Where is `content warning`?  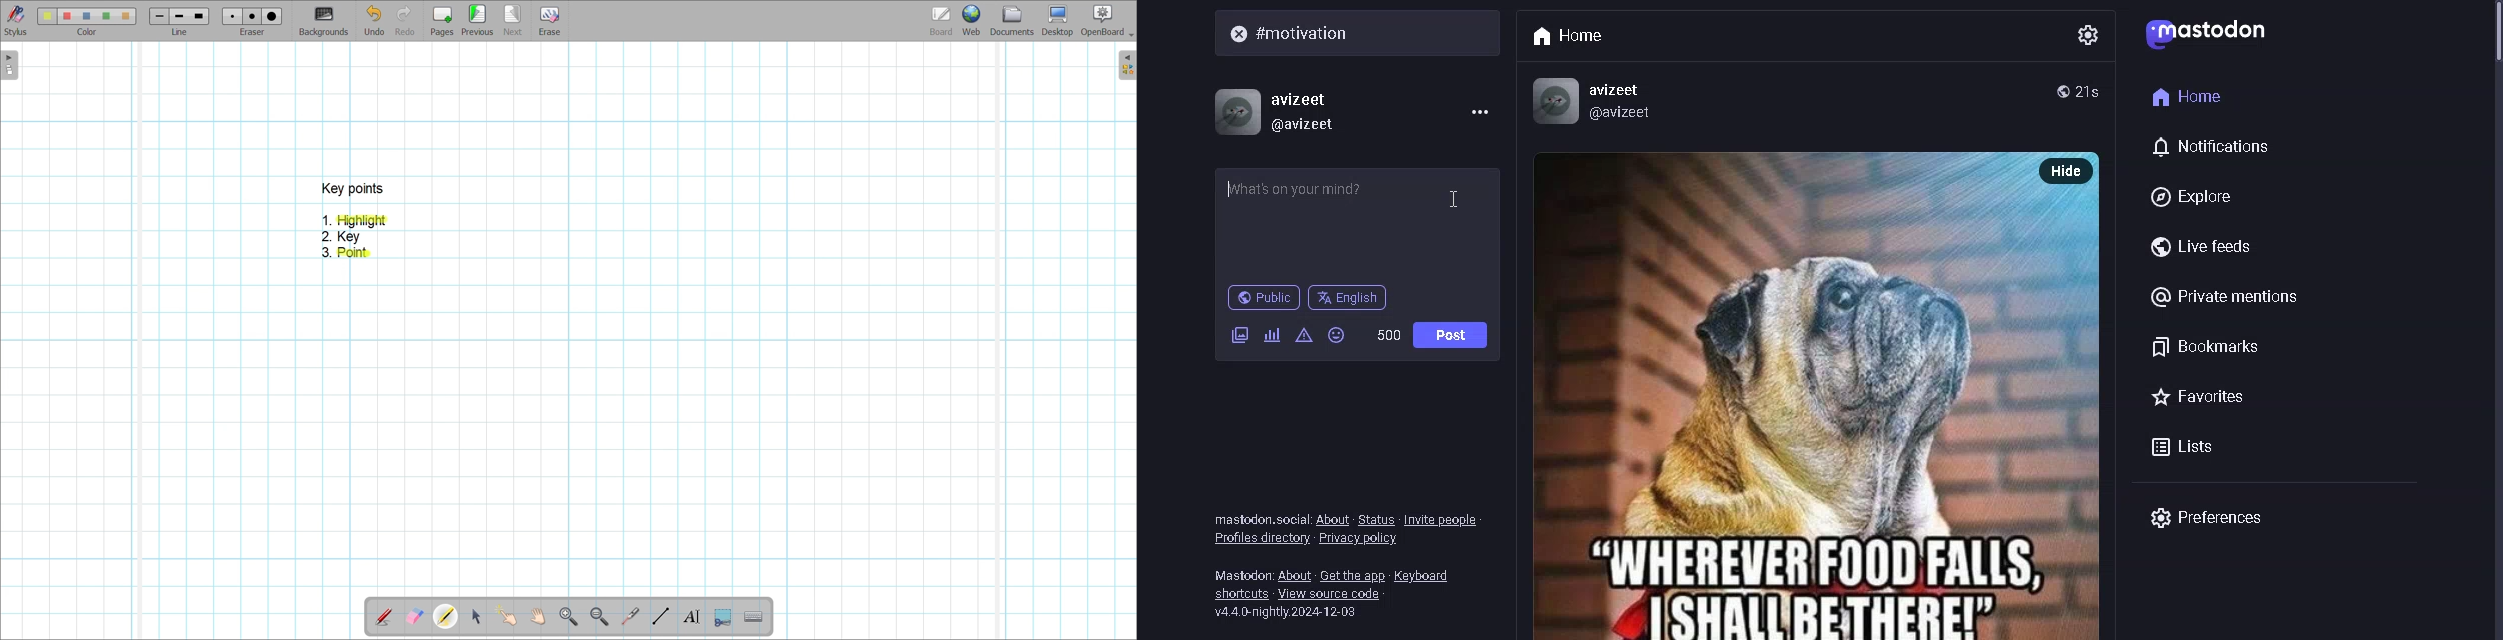
content warning is located at coordinates (1302, 334).